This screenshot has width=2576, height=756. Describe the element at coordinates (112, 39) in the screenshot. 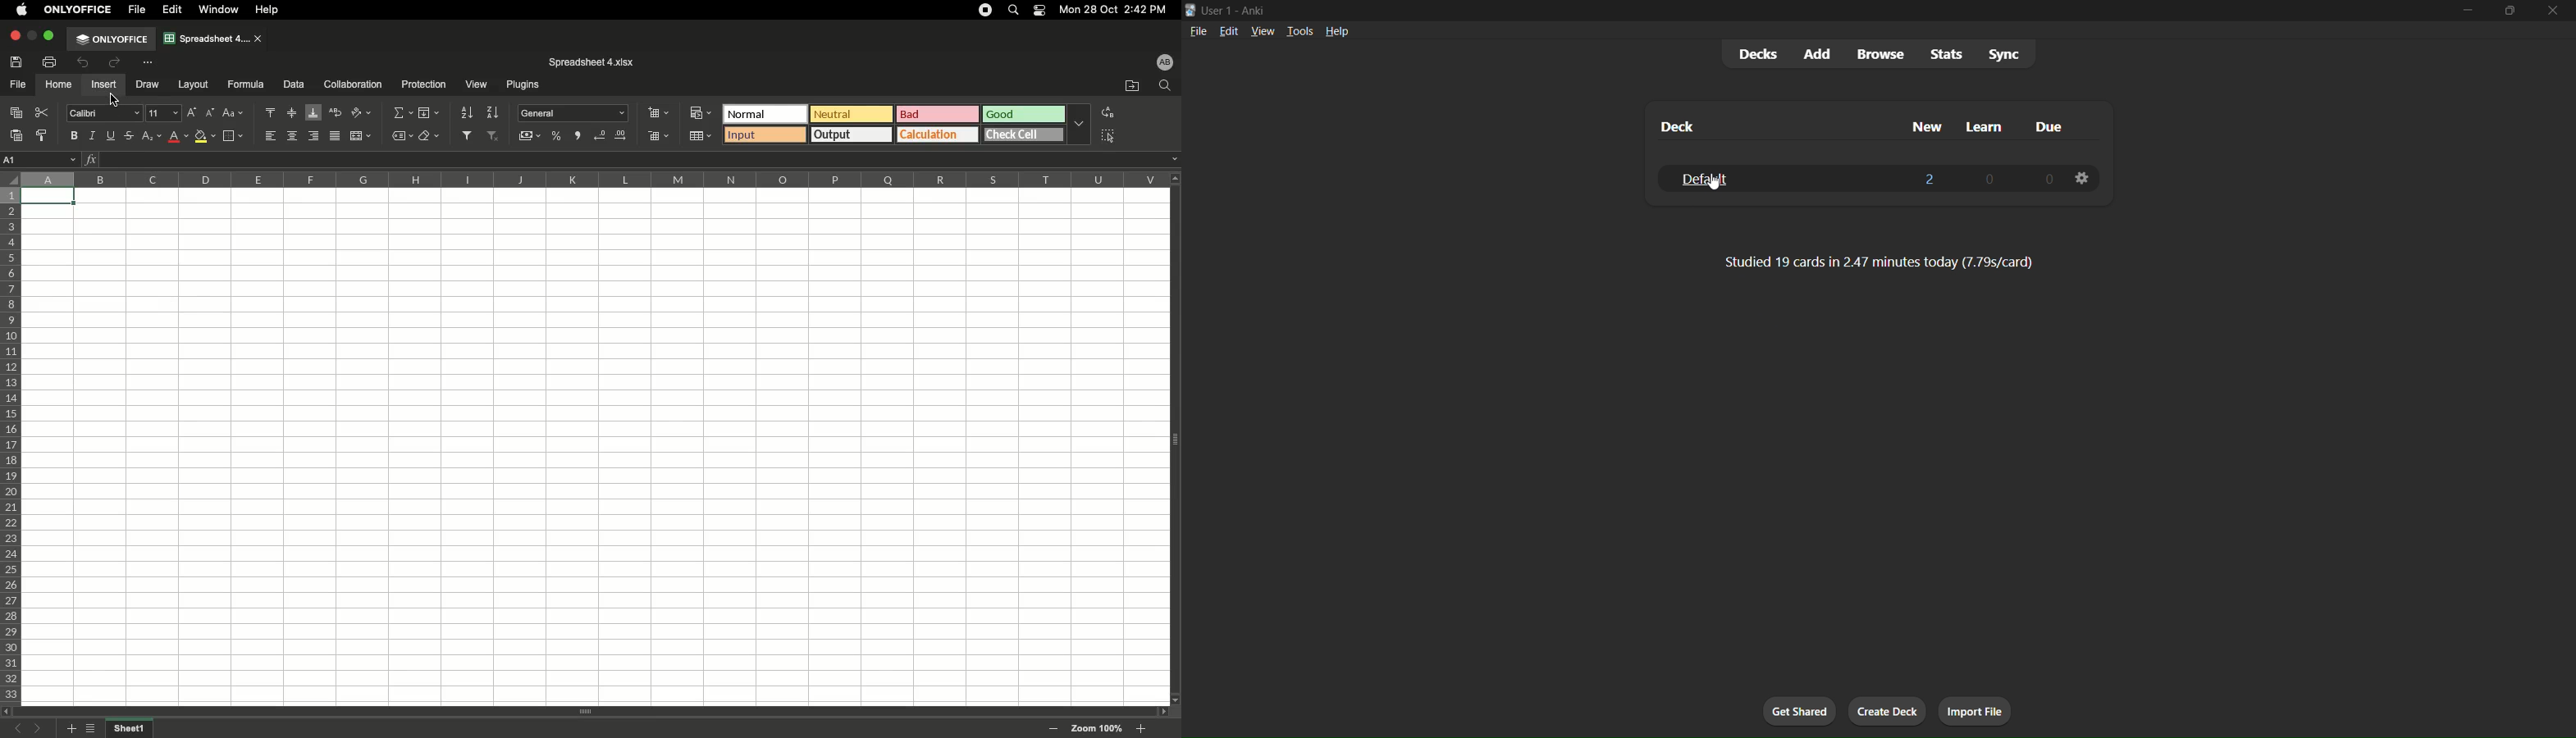

I see `OnlyOffice tab` at that location.